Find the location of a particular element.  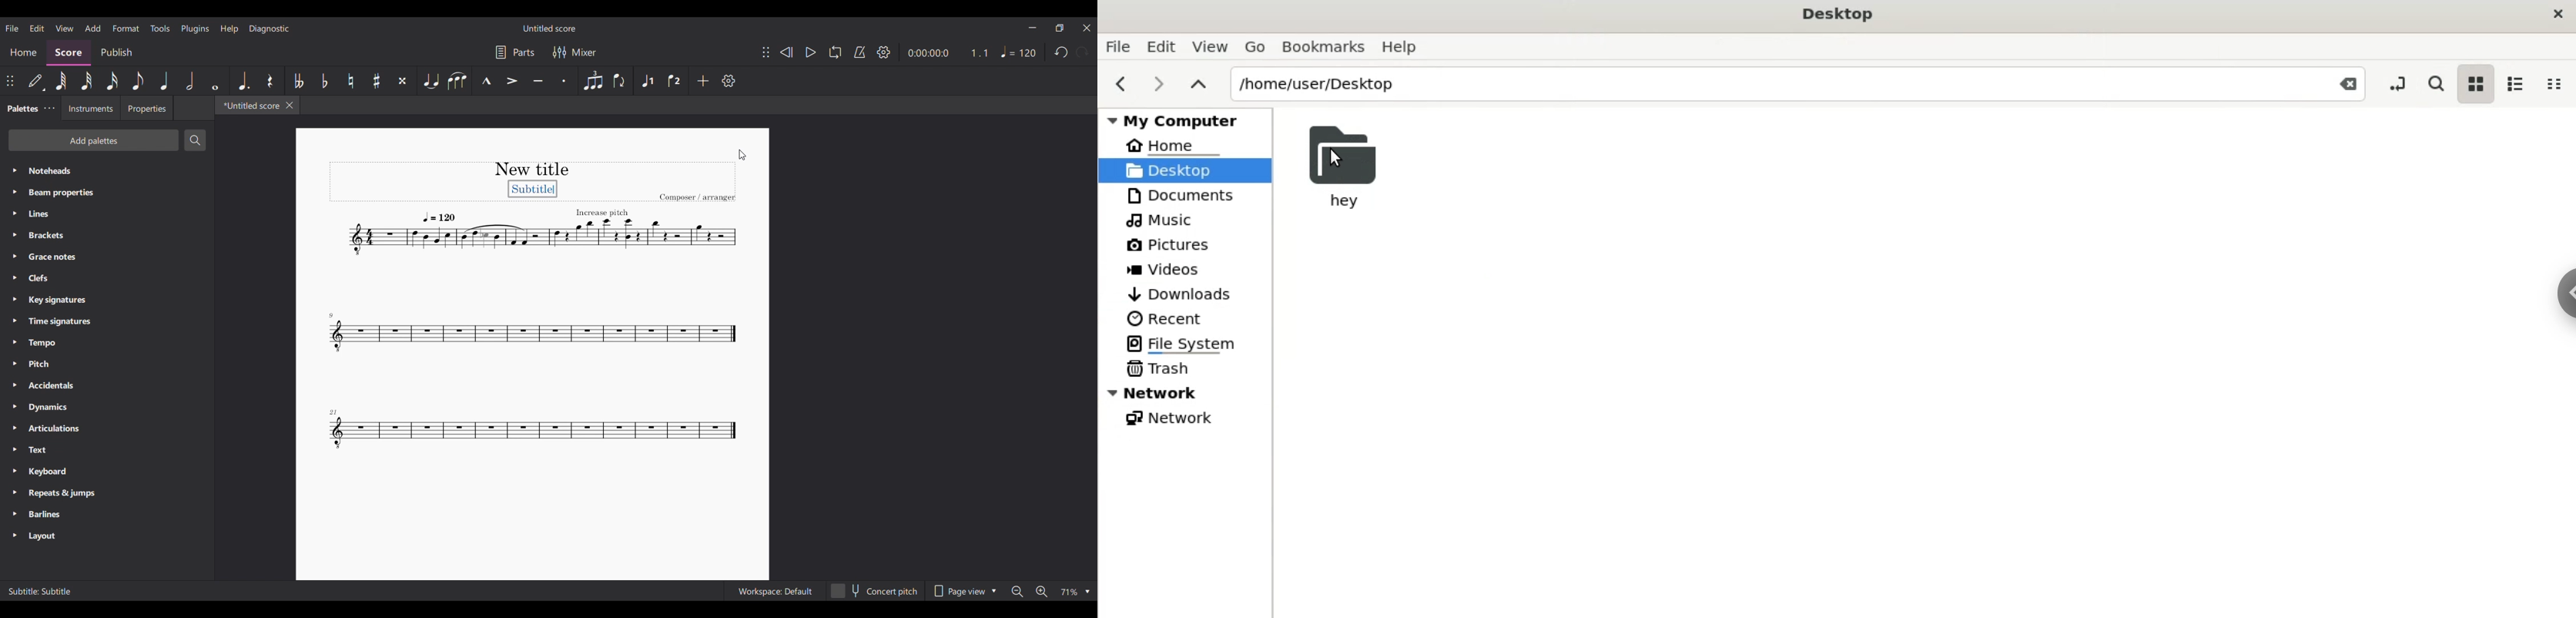

Show in smaller tab is located at coordinates (1060, 28).